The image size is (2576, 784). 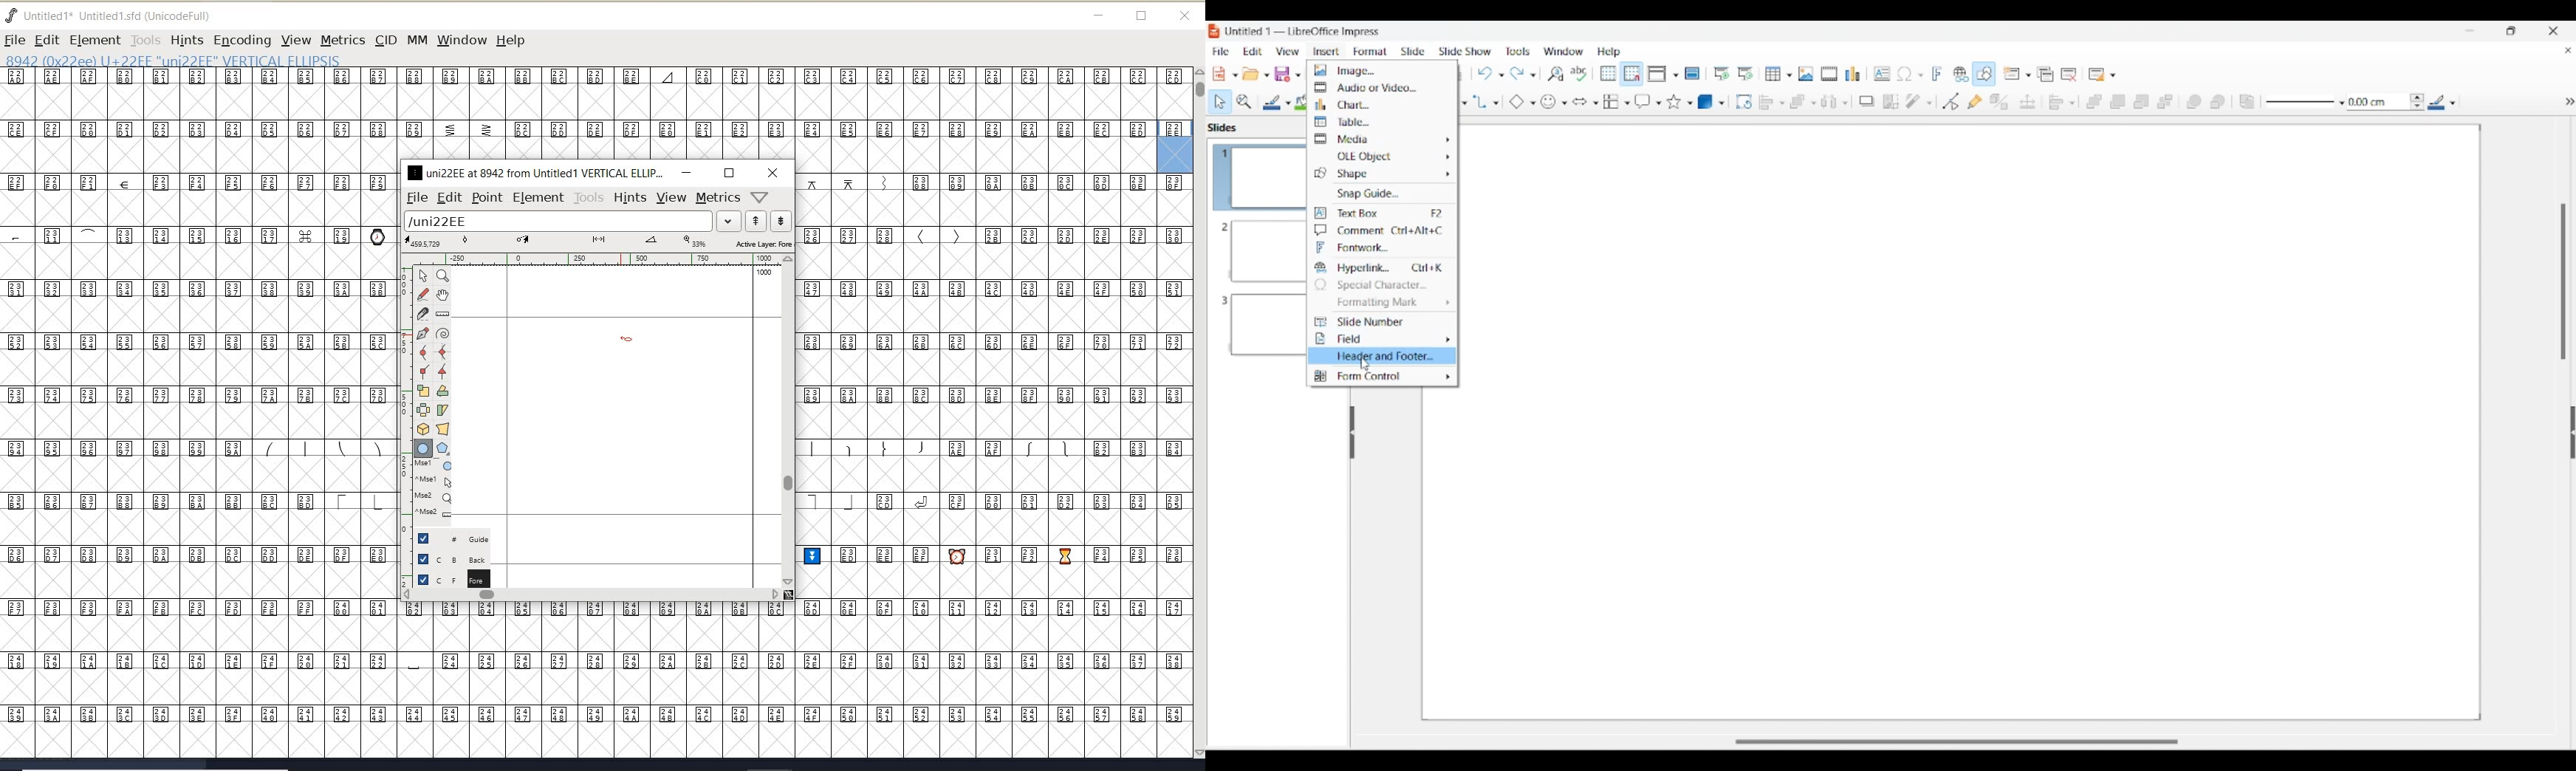 What do you see at coordinates (1220, 51) in the screenshot?
I see `File menu` at bounding box center [1220, 51].